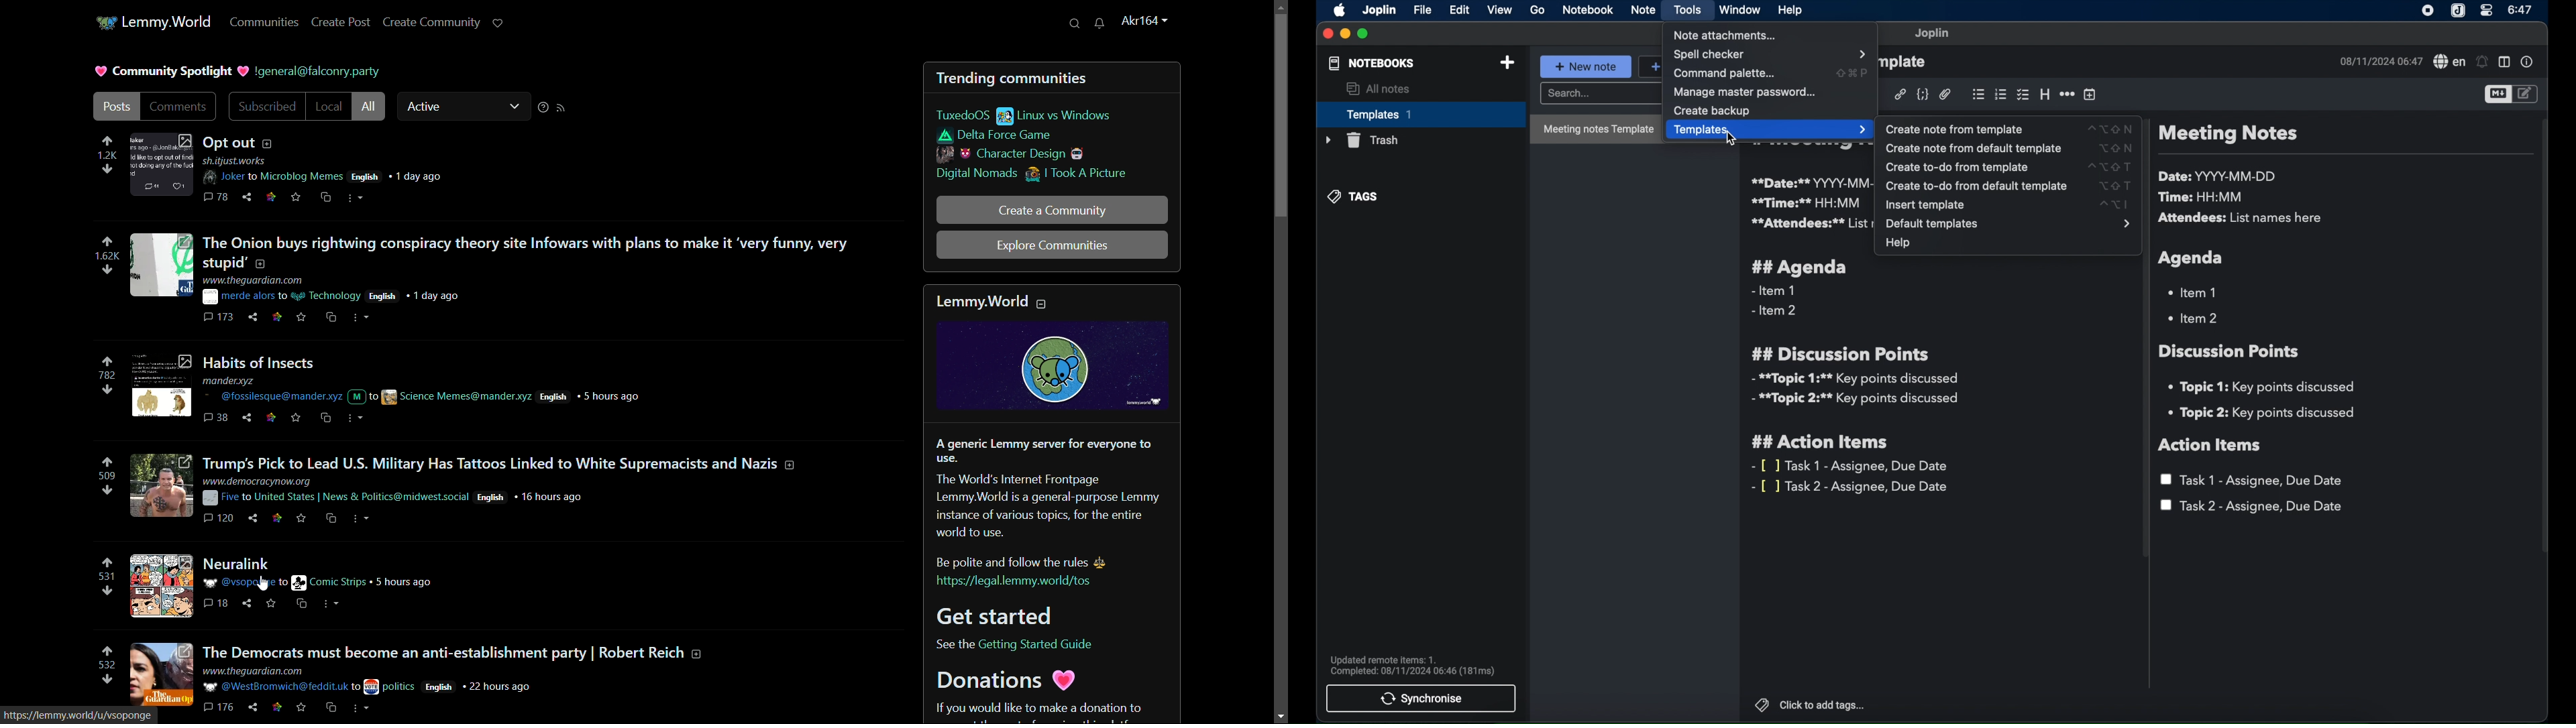 Image resolution: width=2576 pixels, height=728 pixels. Describe the element at coordinates (1735, 137) in the screenshot. I see `cursor` at that location.